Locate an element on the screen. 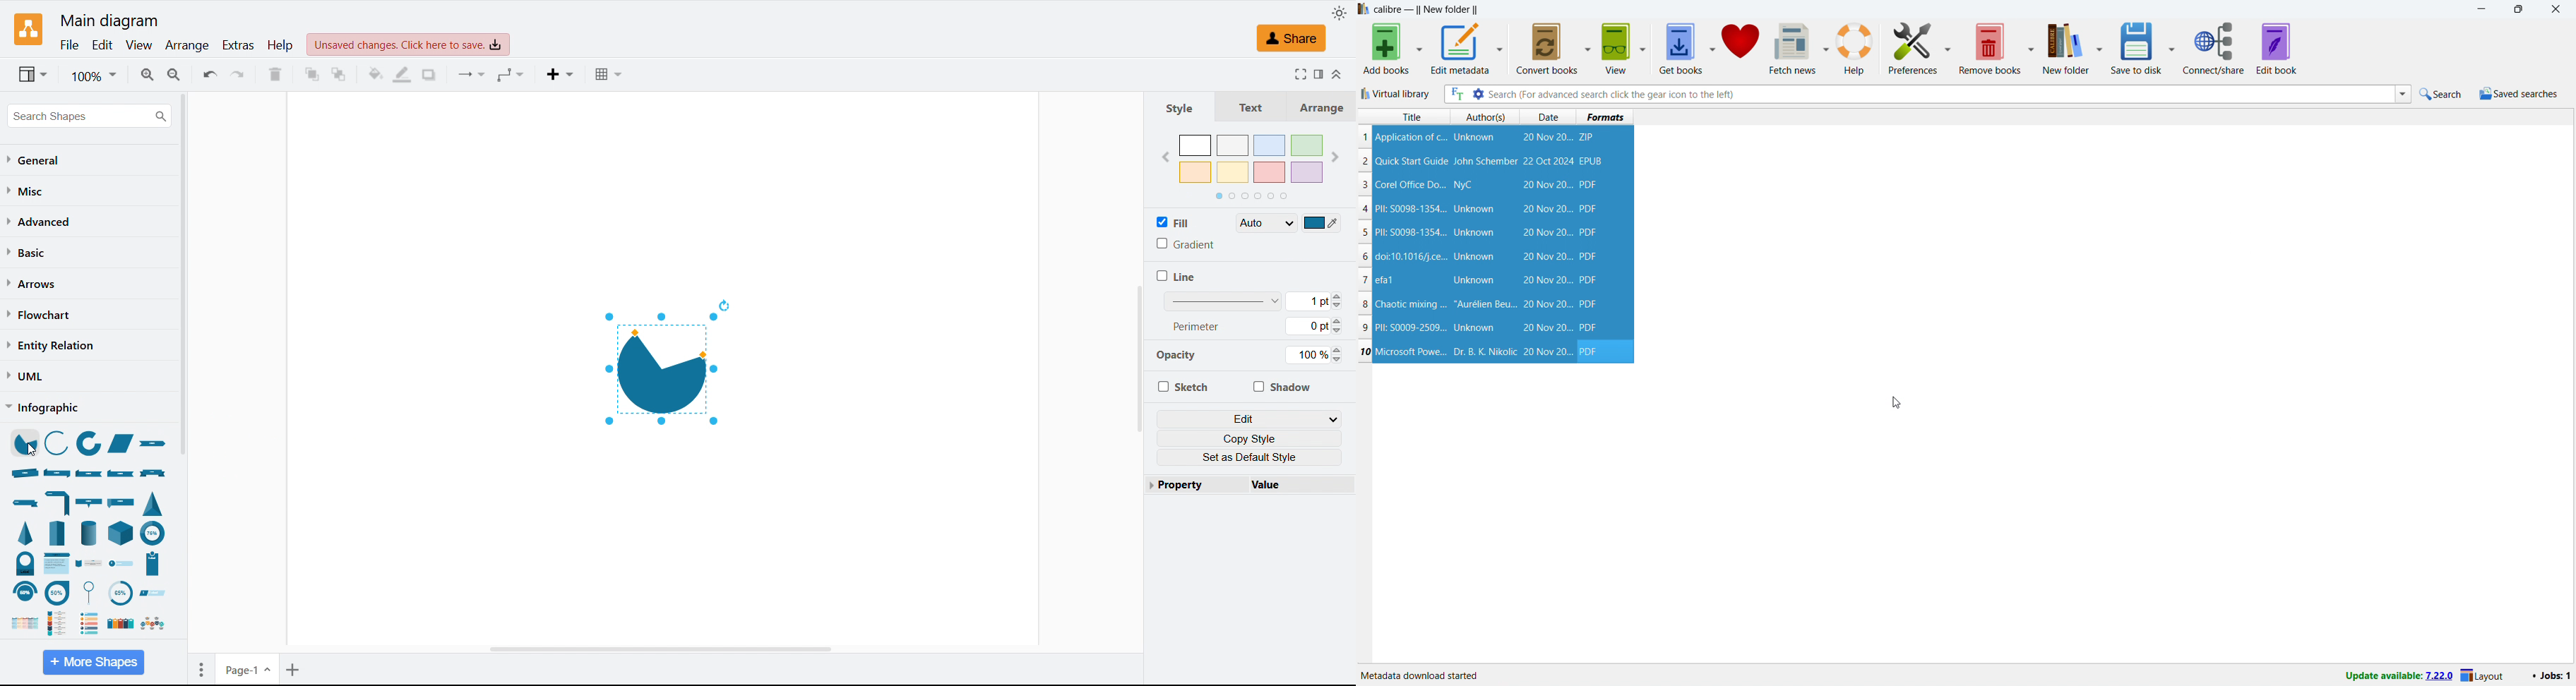  edit book is located at coordinates (2277, 48).